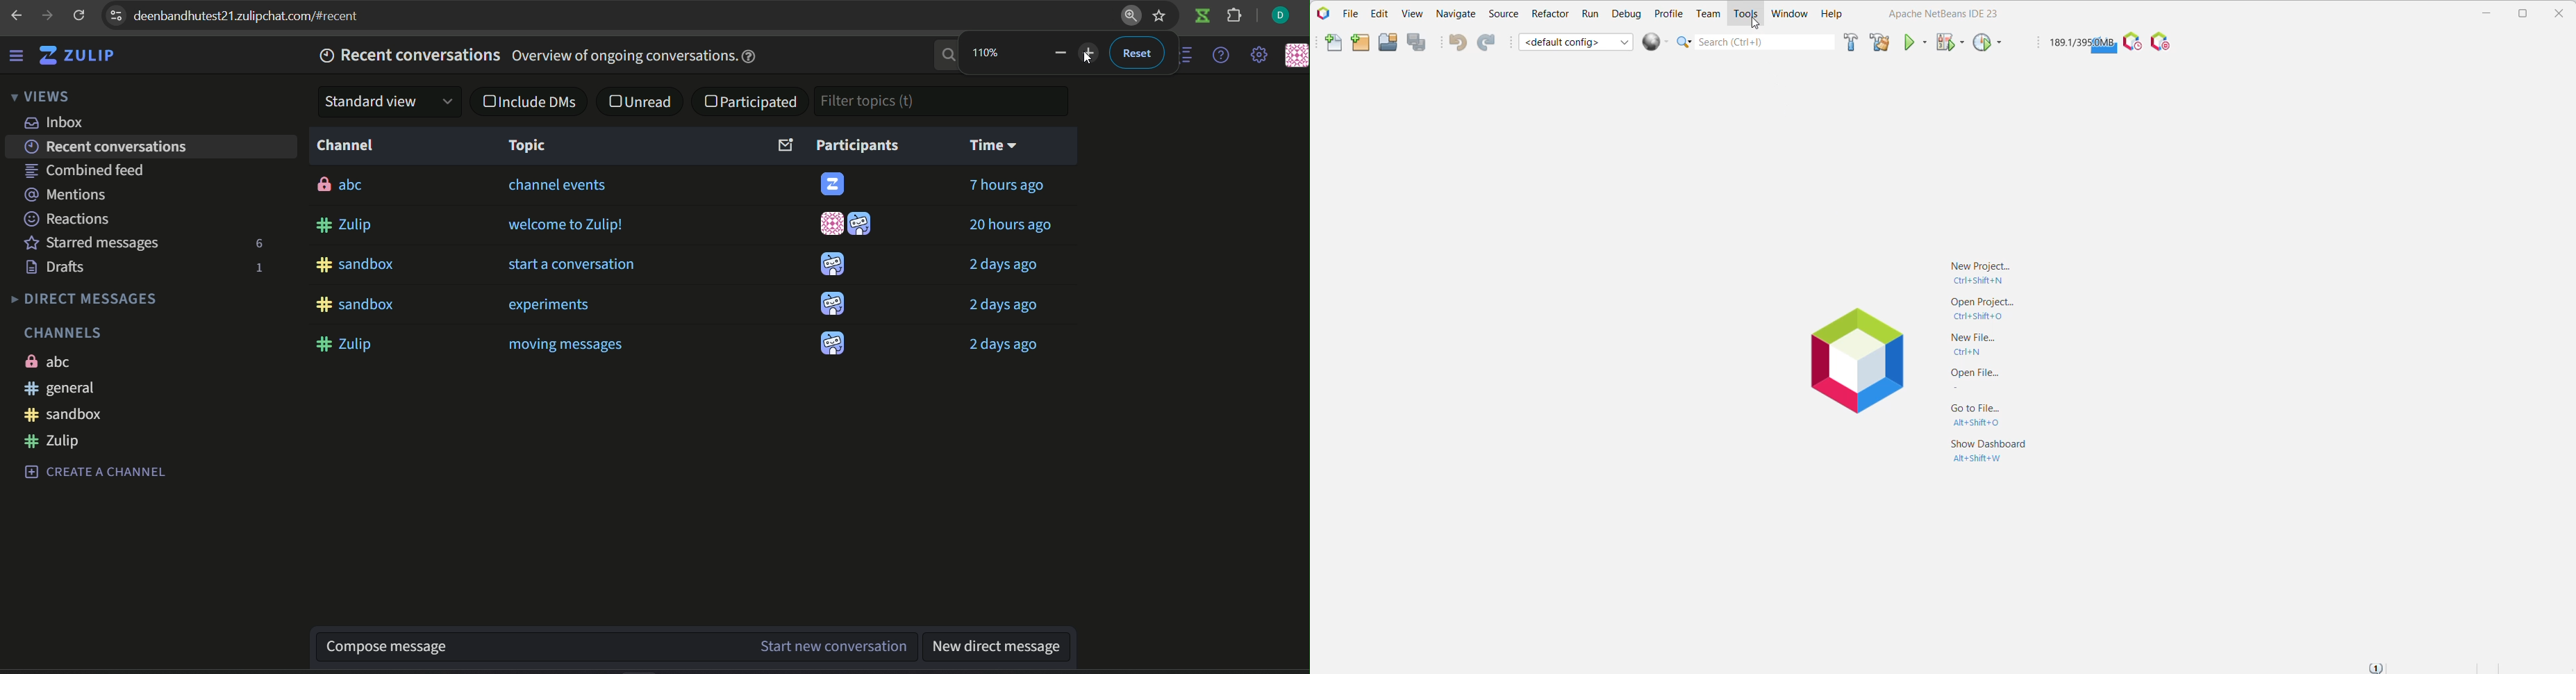 This screenshot has width=2576, height=700. I want to click on email, so click(783, 146).